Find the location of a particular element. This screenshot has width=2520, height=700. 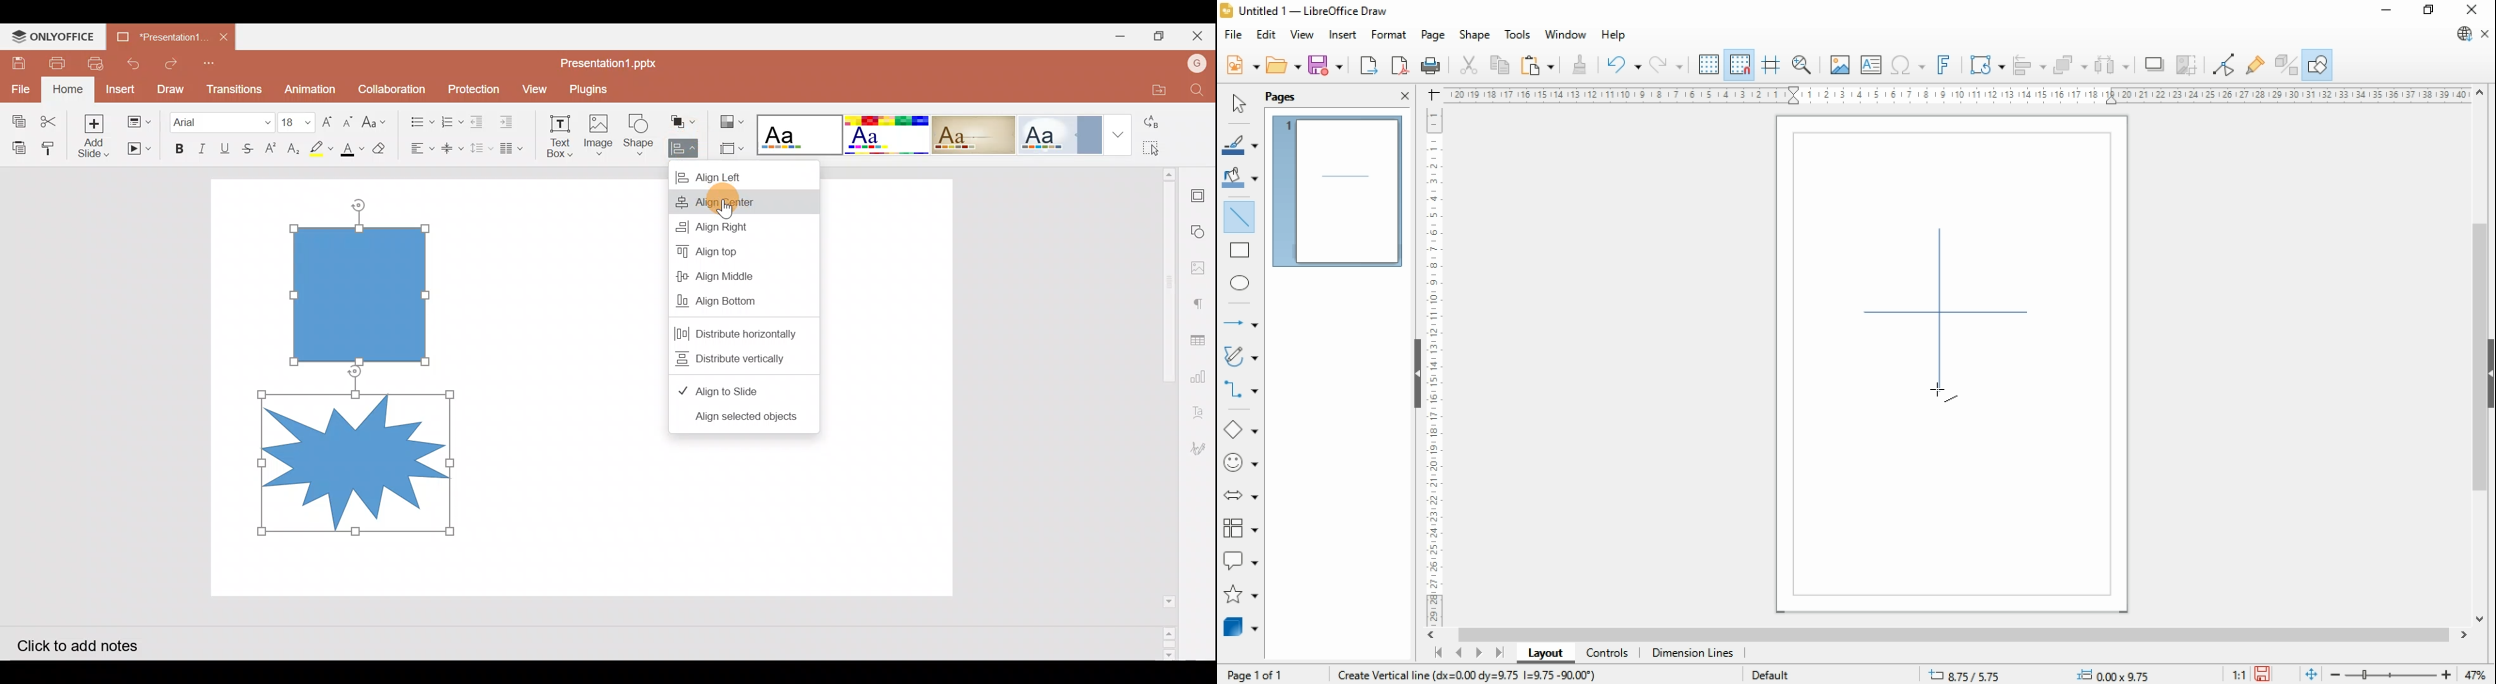

open is located at coordinates (1285, 65).